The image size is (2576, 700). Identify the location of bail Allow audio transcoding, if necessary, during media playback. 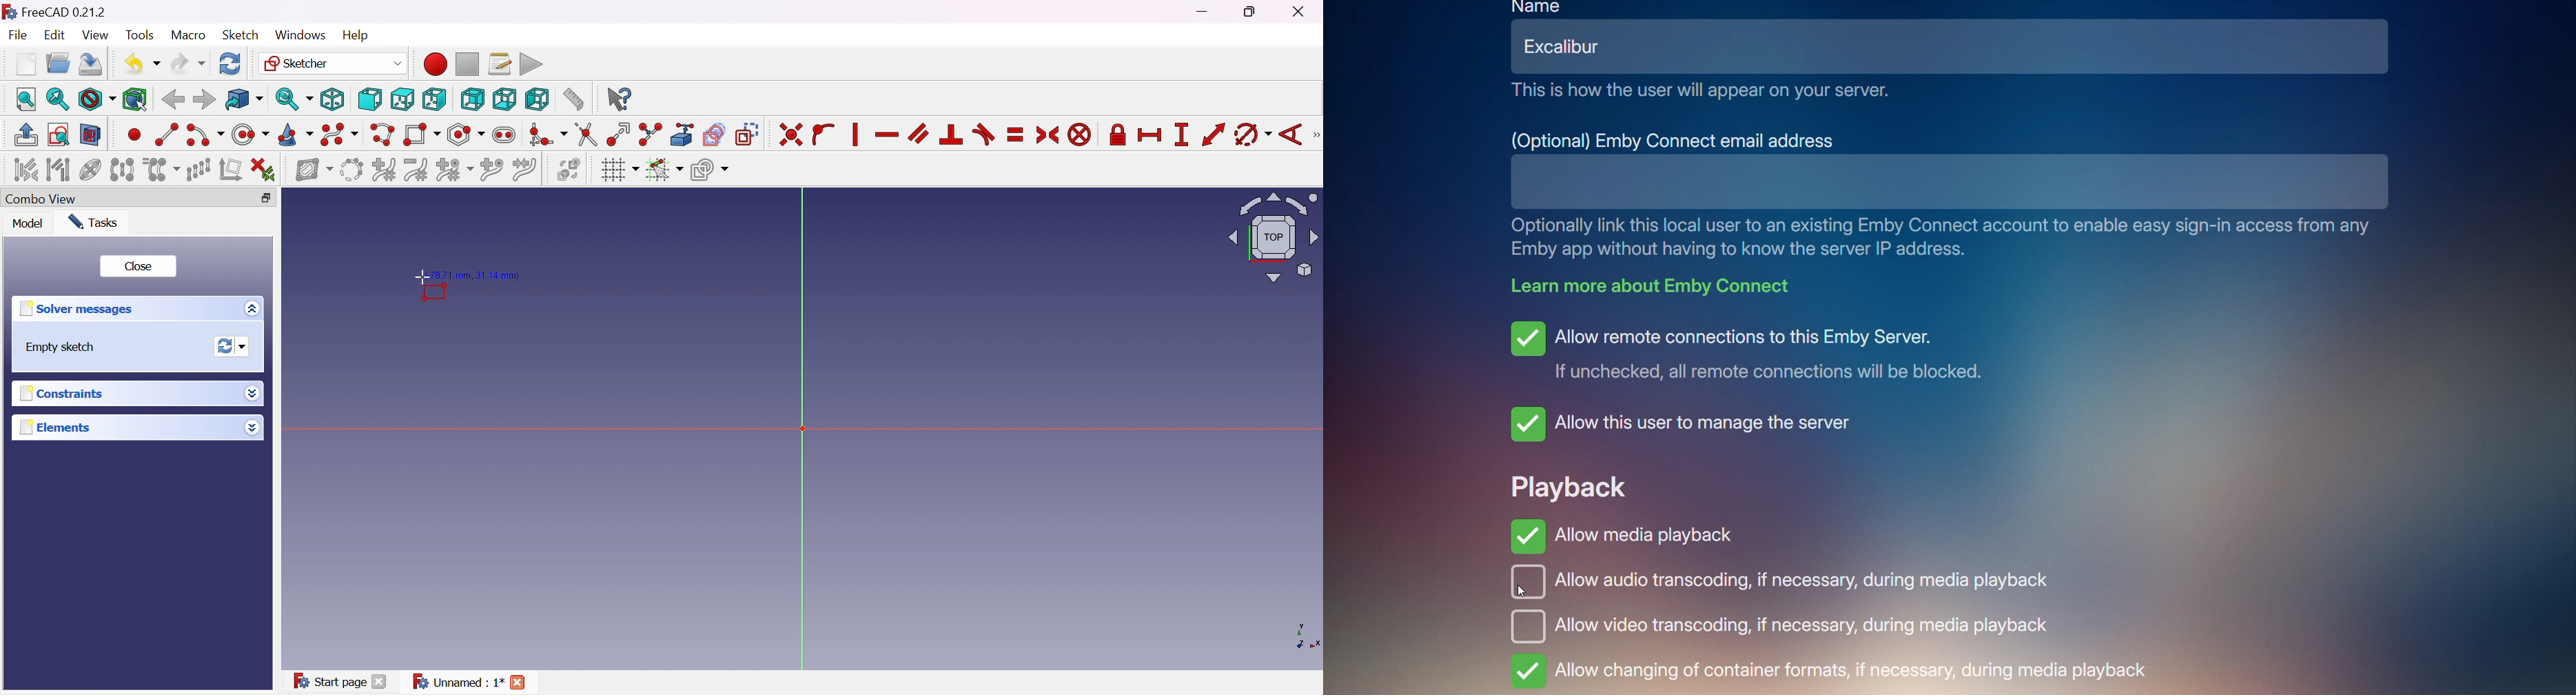
(1786, 585).